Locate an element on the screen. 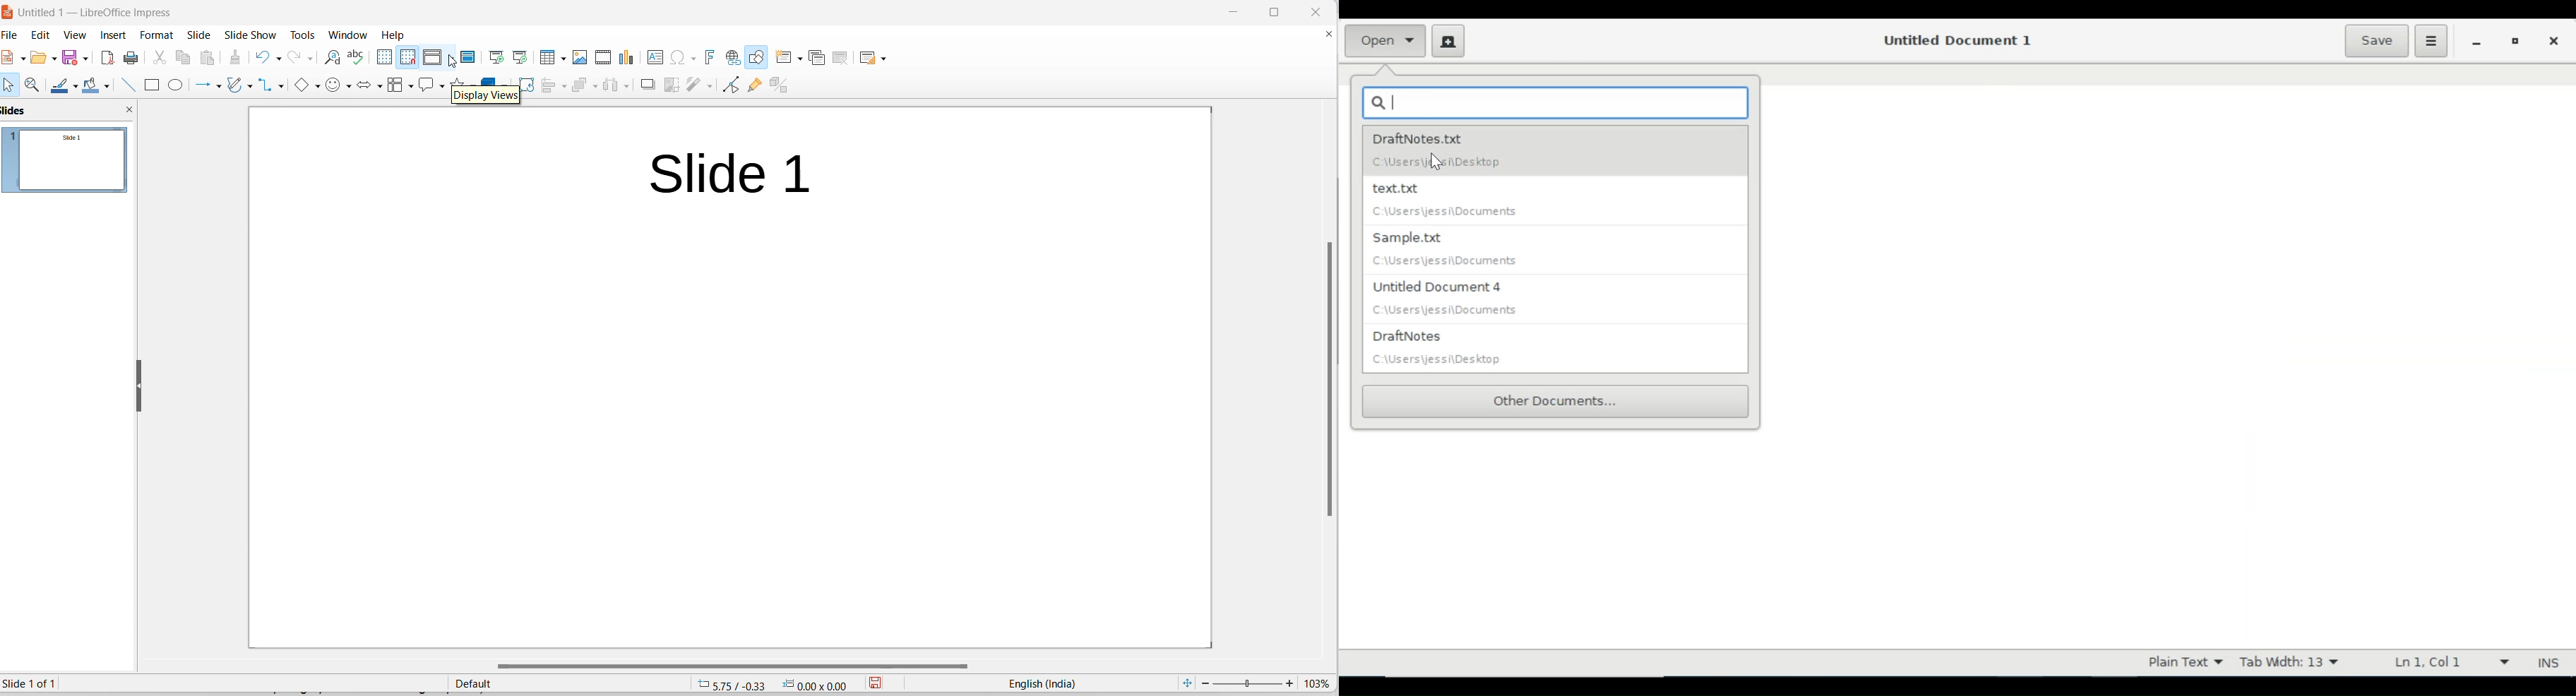 Image resolution: width=2576 pixels, height=700 pixels. help is located at coordinates (394, 35).